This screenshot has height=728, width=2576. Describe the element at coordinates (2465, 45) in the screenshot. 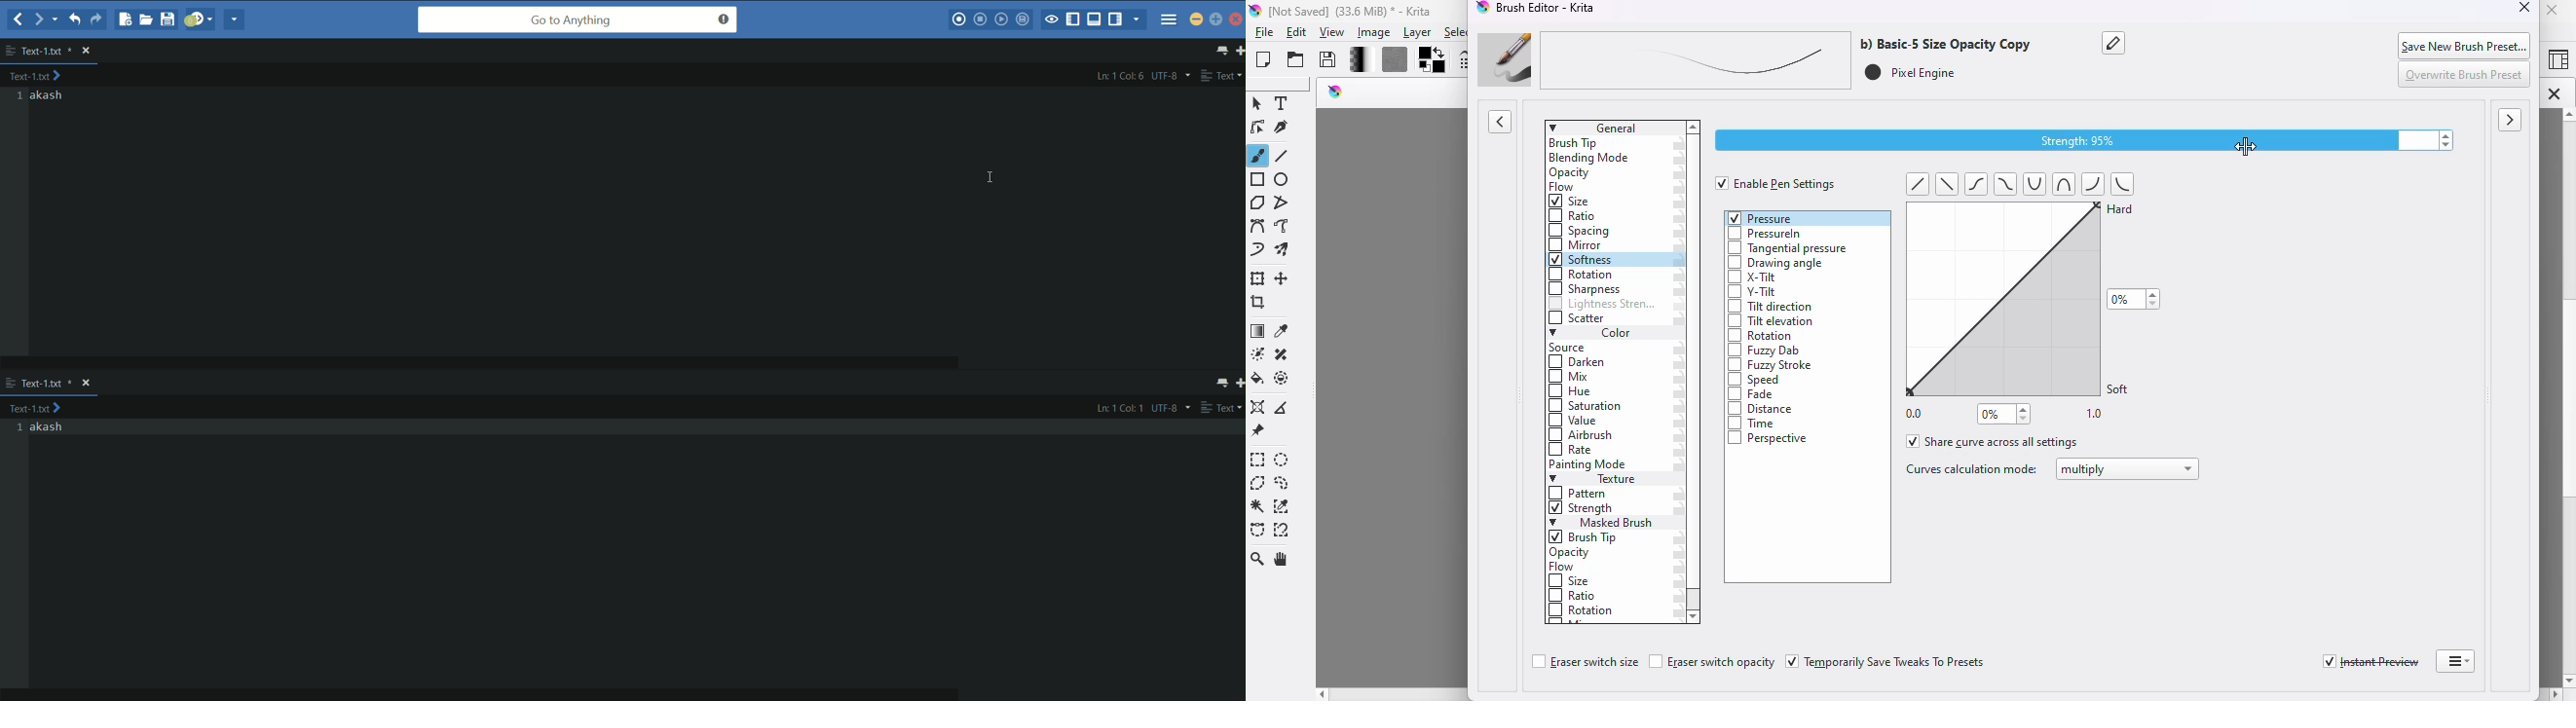

I see `save new brush preset` at that location.